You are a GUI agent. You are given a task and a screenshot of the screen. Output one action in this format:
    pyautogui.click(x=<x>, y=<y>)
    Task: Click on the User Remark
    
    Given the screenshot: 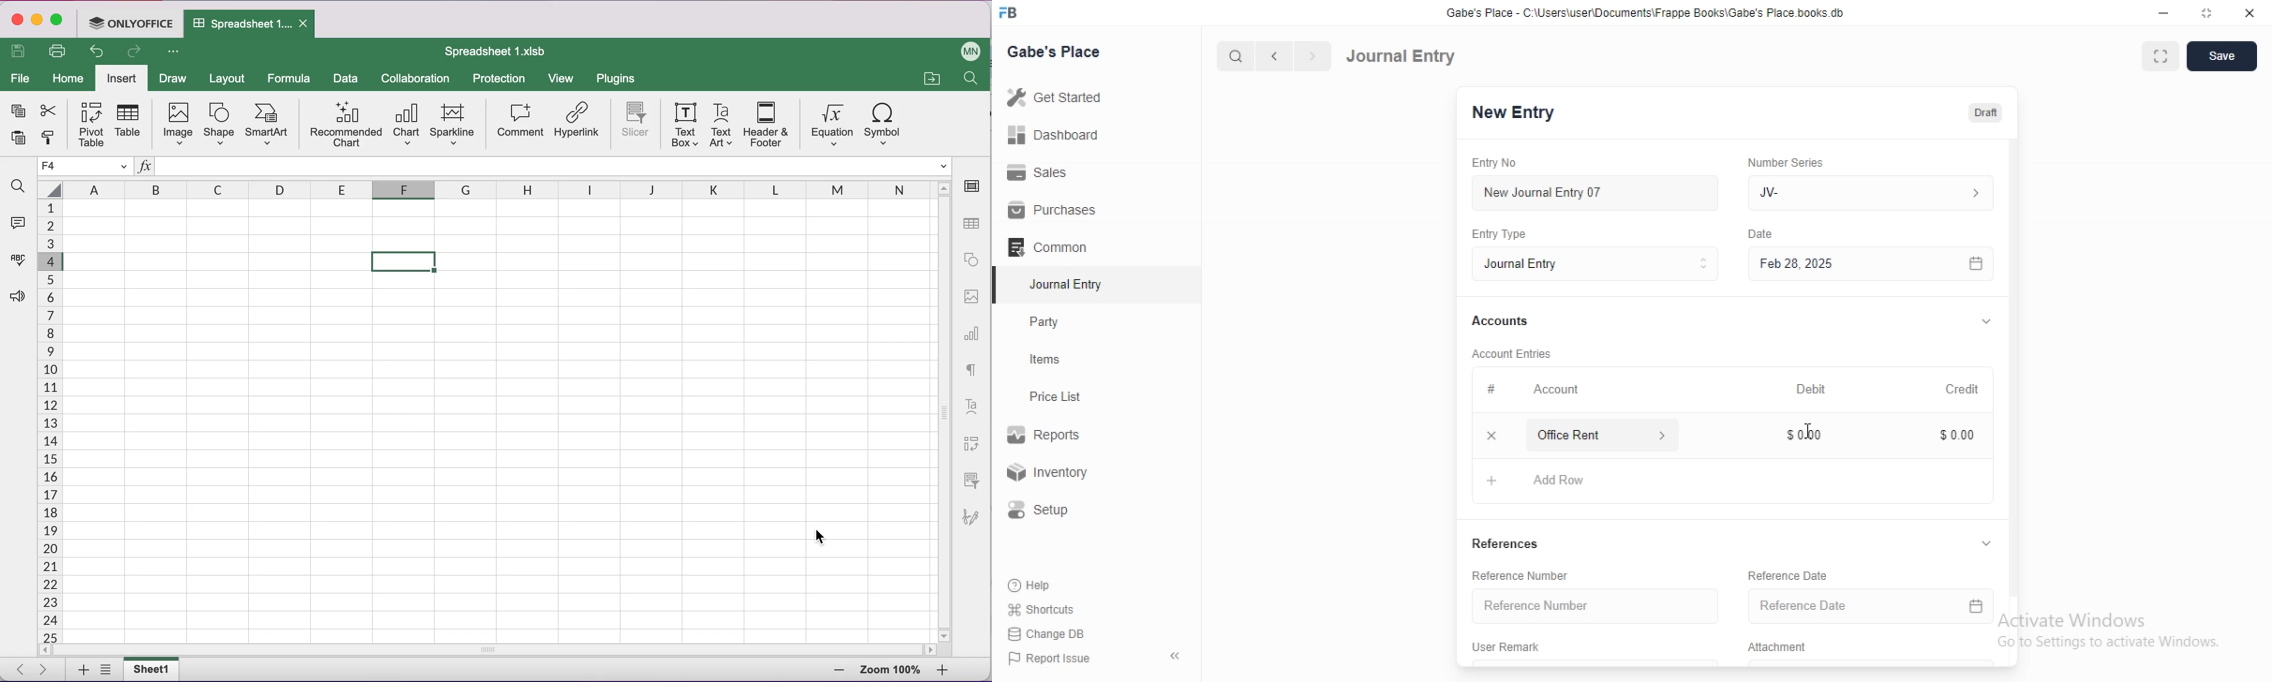 What is the action you would take?
    pyautogui.click(x=1509, y=649)
    